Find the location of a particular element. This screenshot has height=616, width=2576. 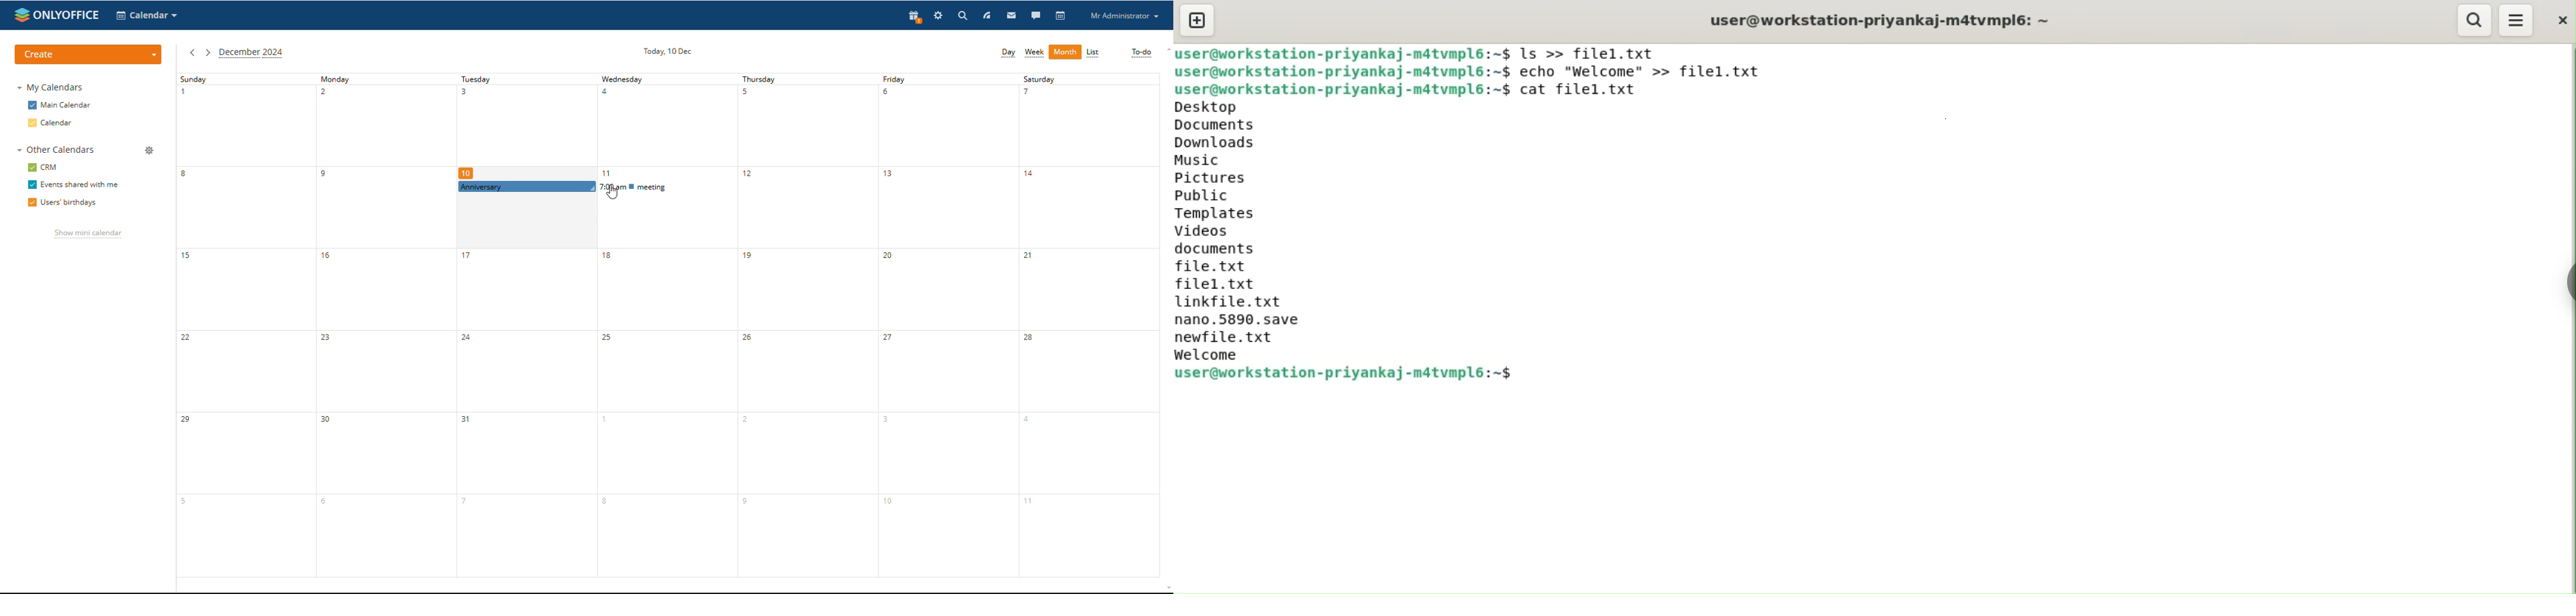

to-do is located at coordinates (1142, 53).